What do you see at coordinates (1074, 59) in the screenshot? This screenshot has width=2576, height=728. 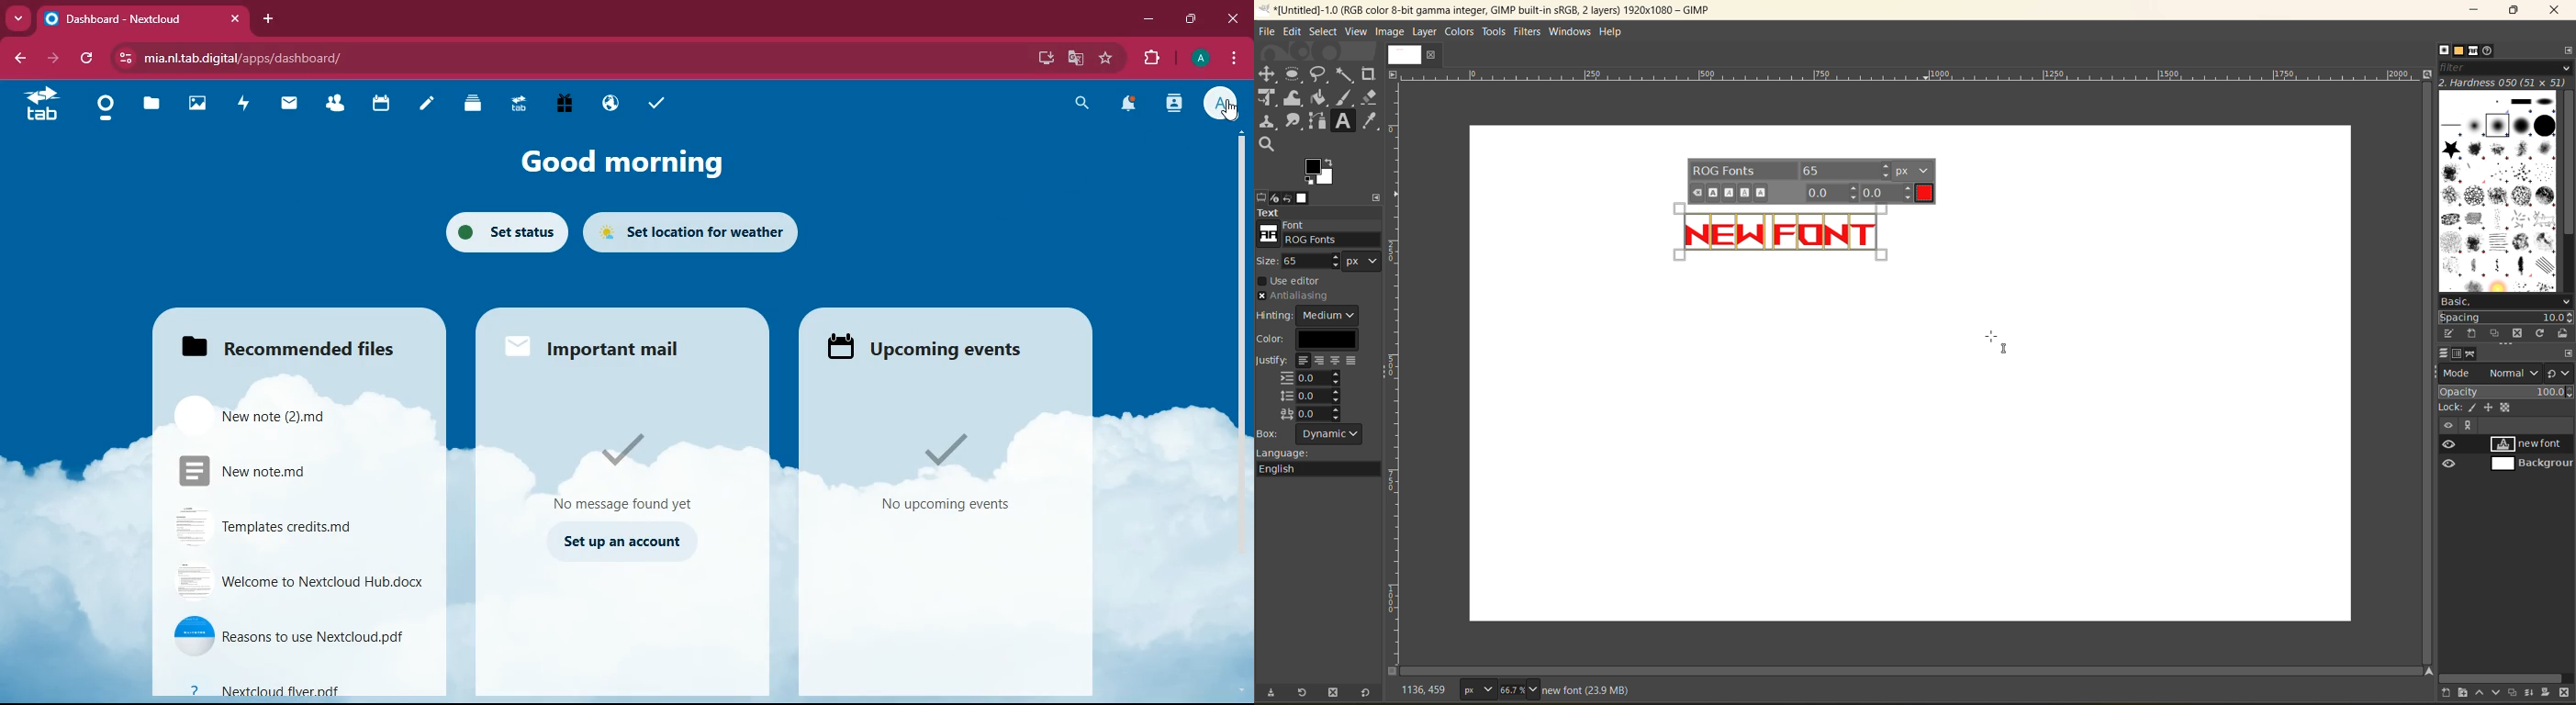 I see `google translate` at bounding box center [1074, 59].